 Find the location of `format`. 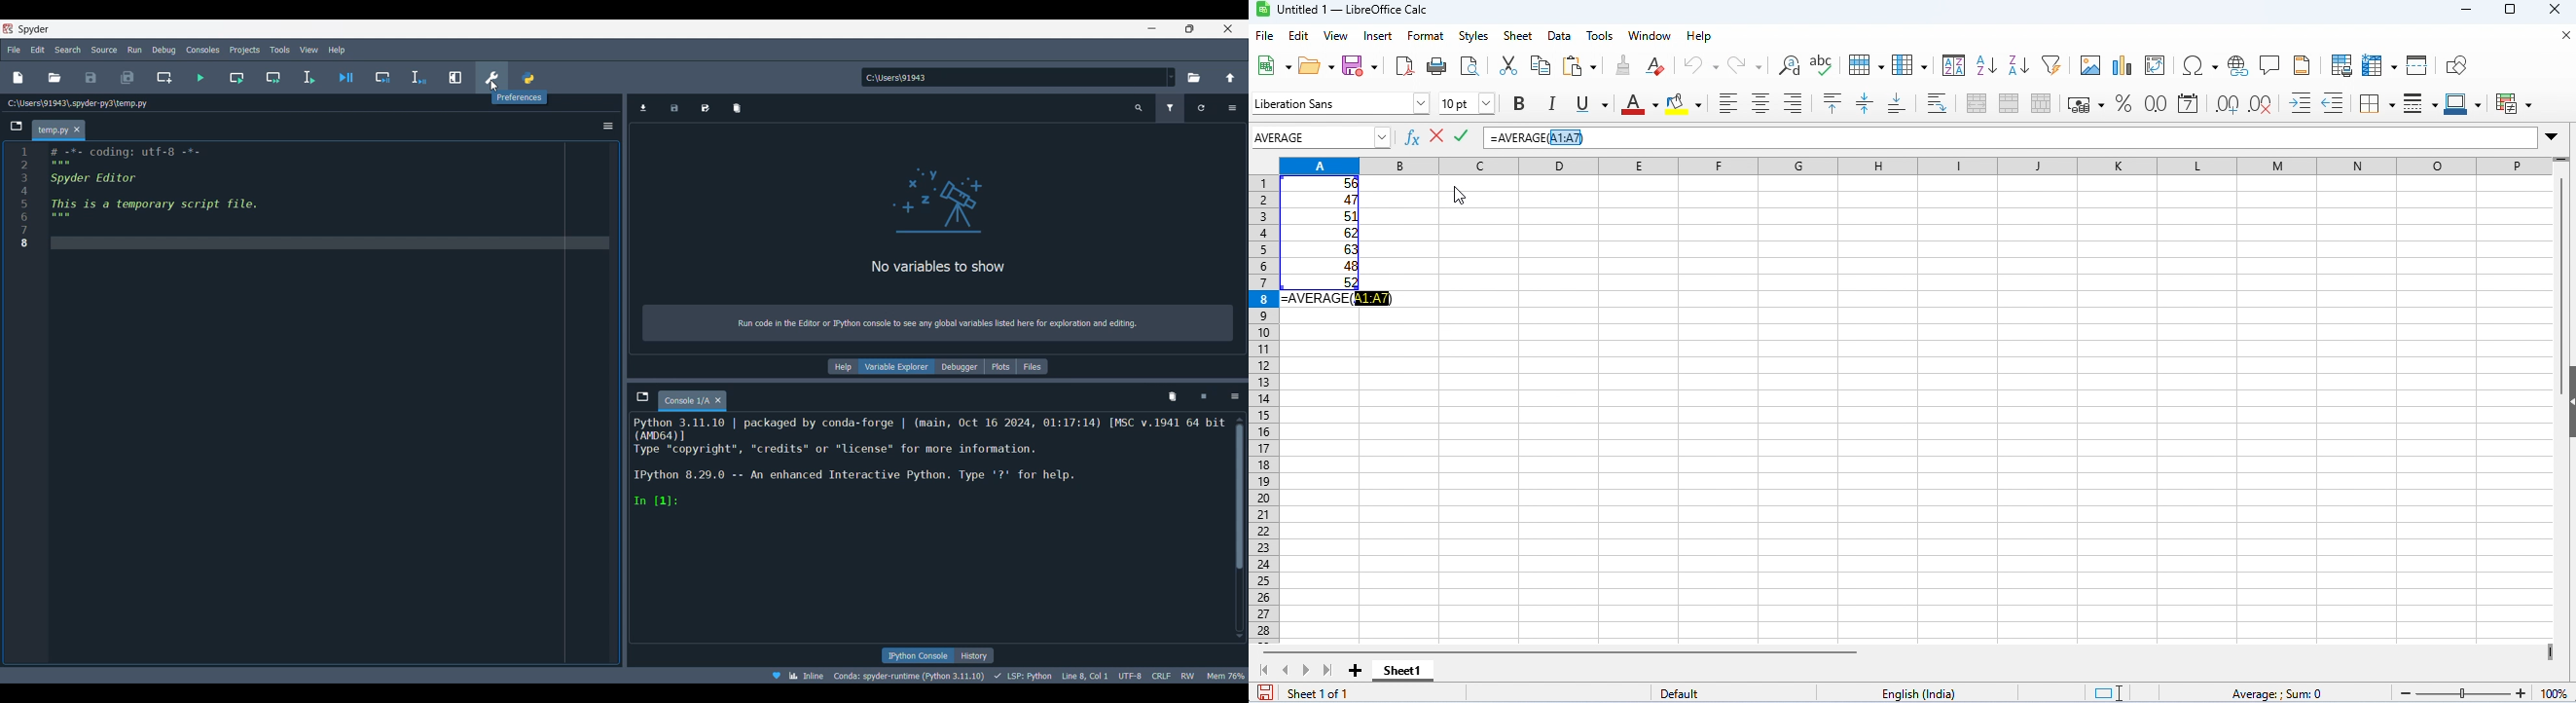

format is located at coordinates (1426, 37).